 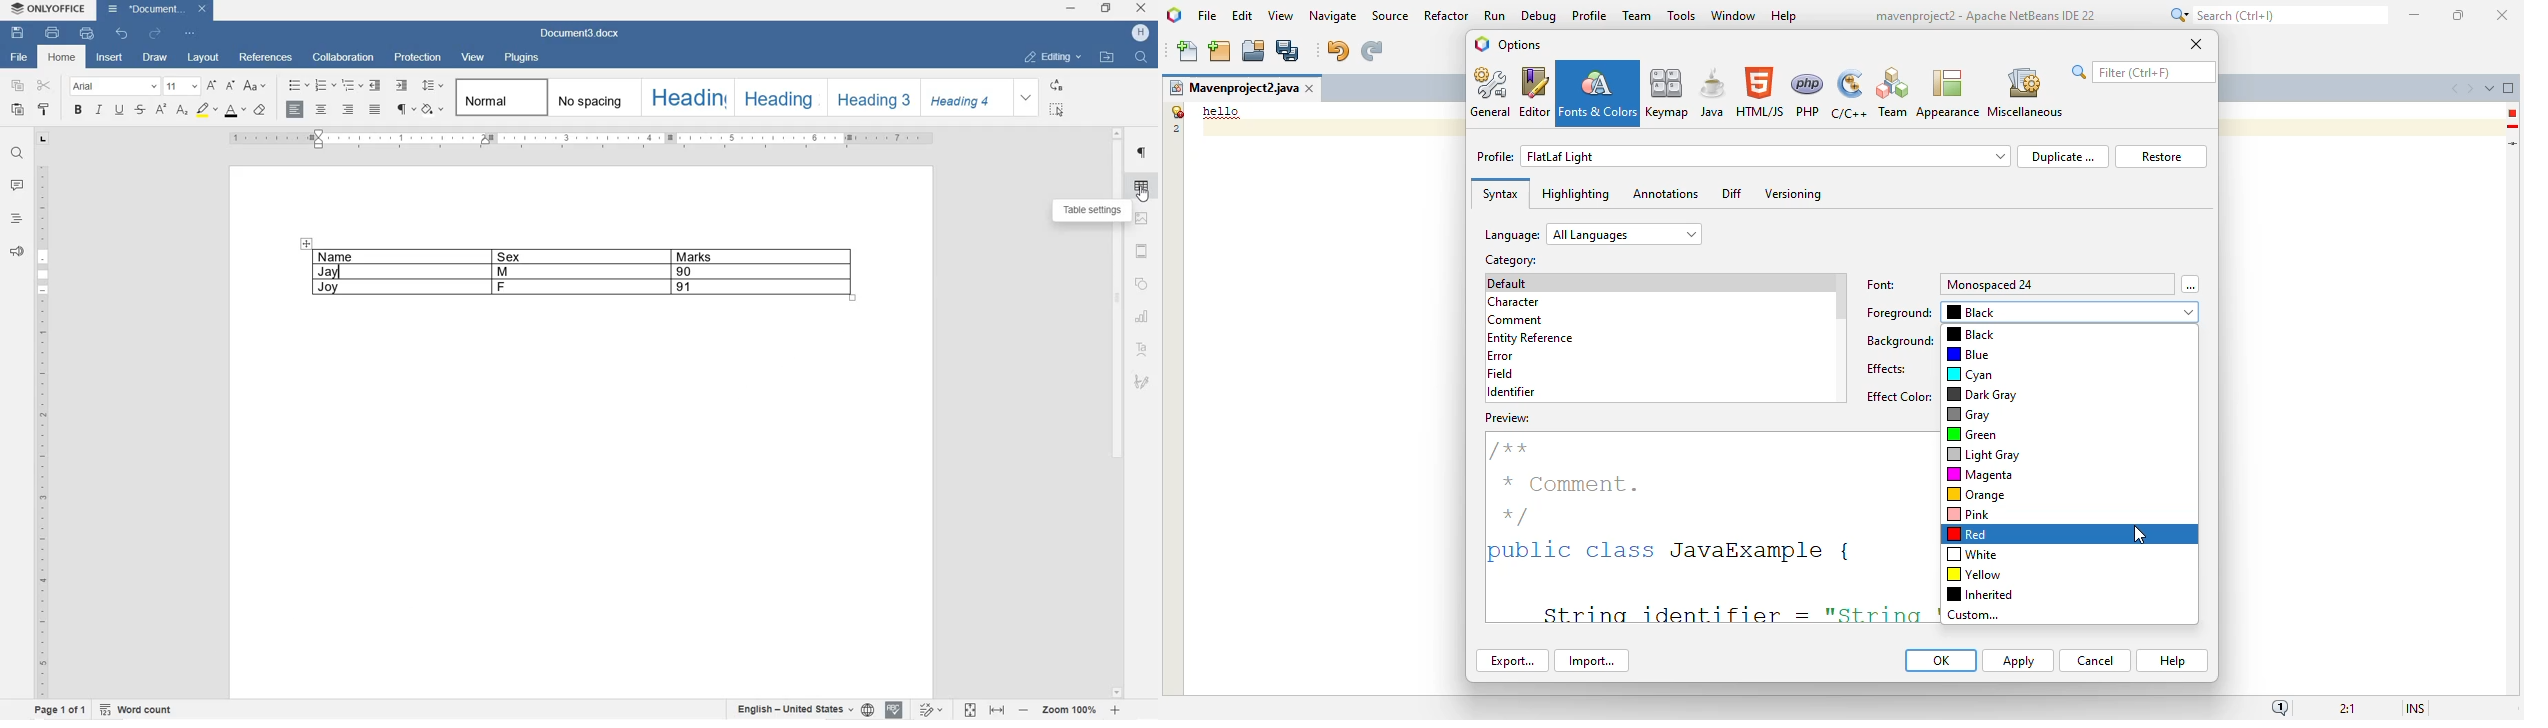 I want to click on SHADING, so click(x=432, y=108).